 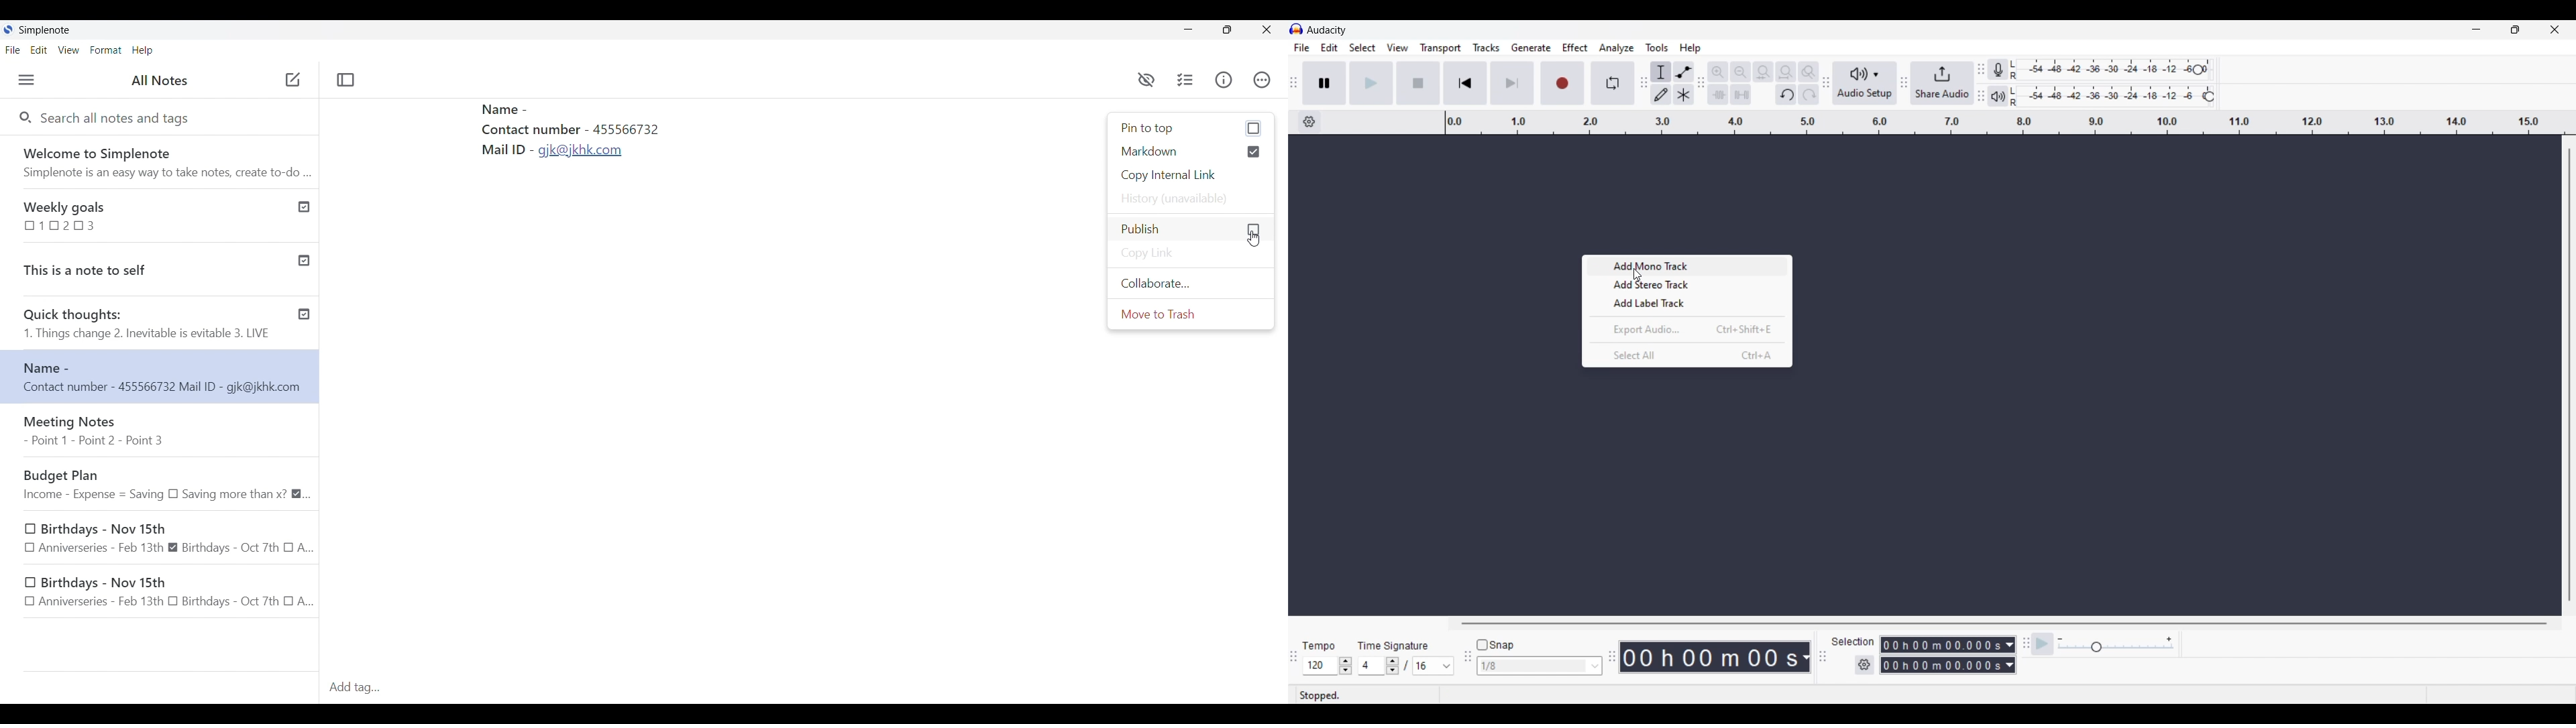 I want to click on Redo, so click(x=1808, y=94).